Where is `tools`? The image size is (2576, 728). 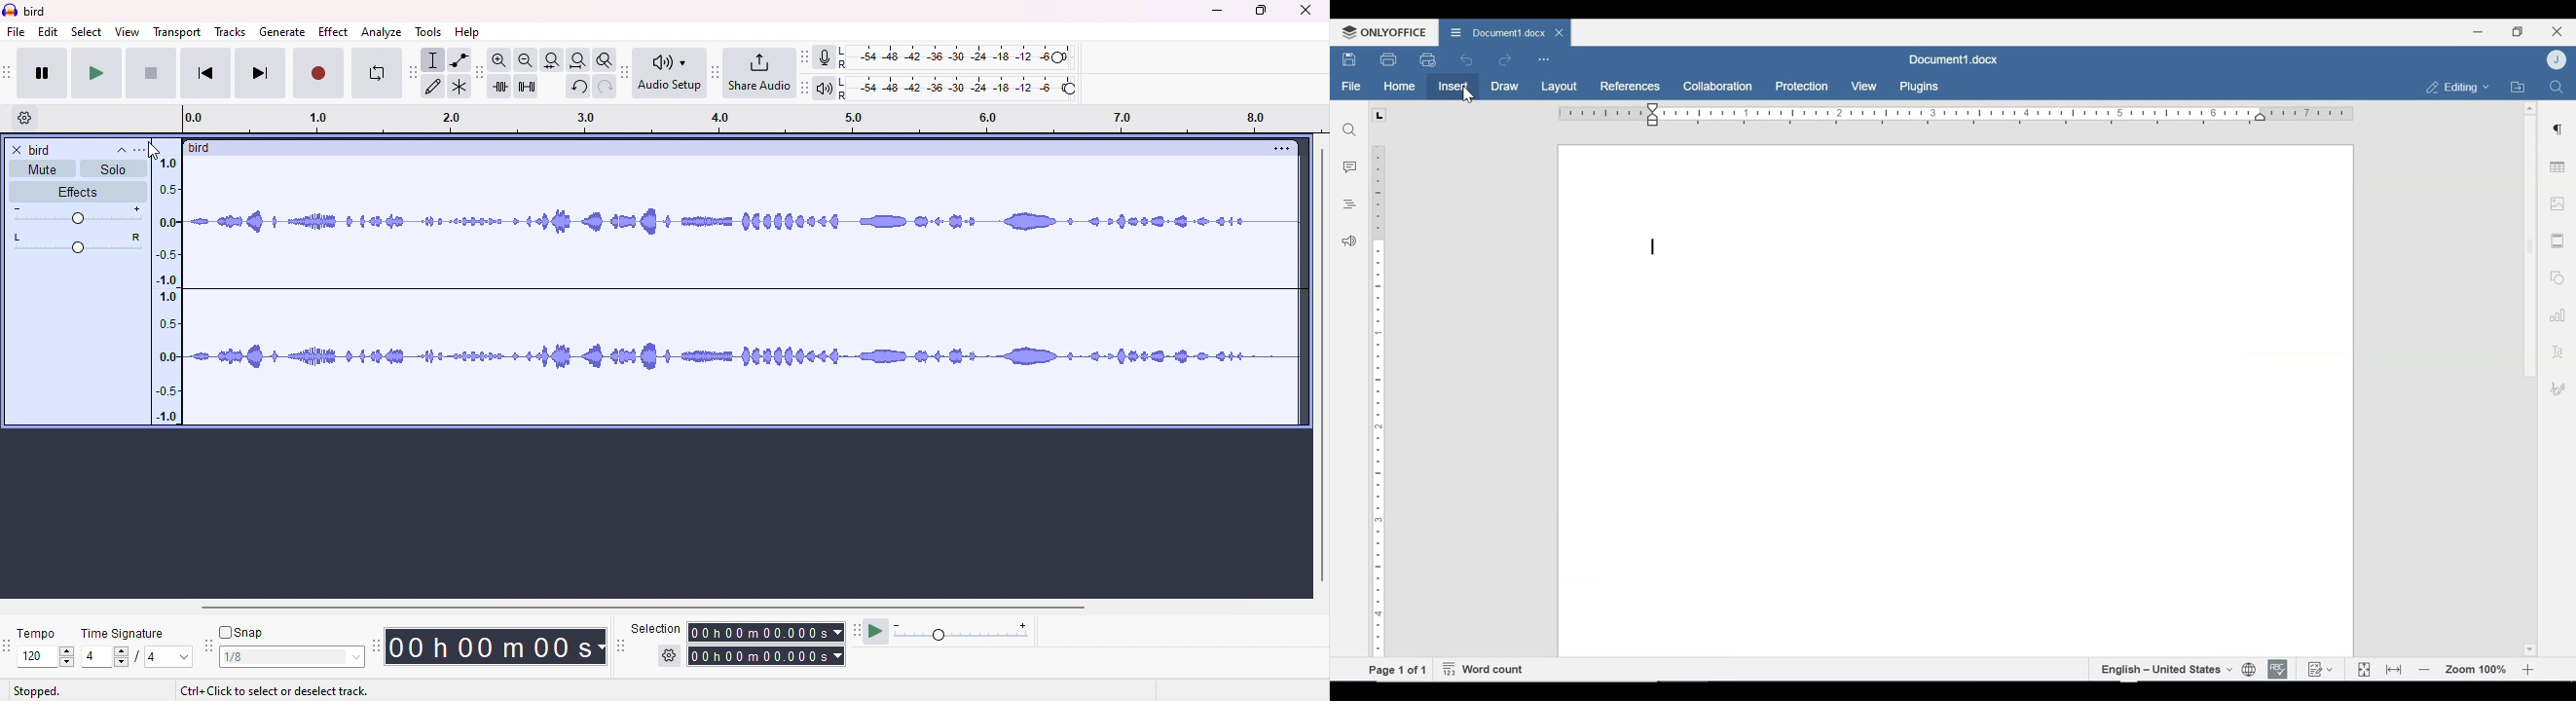 tools is located at coordinates (429, 32).